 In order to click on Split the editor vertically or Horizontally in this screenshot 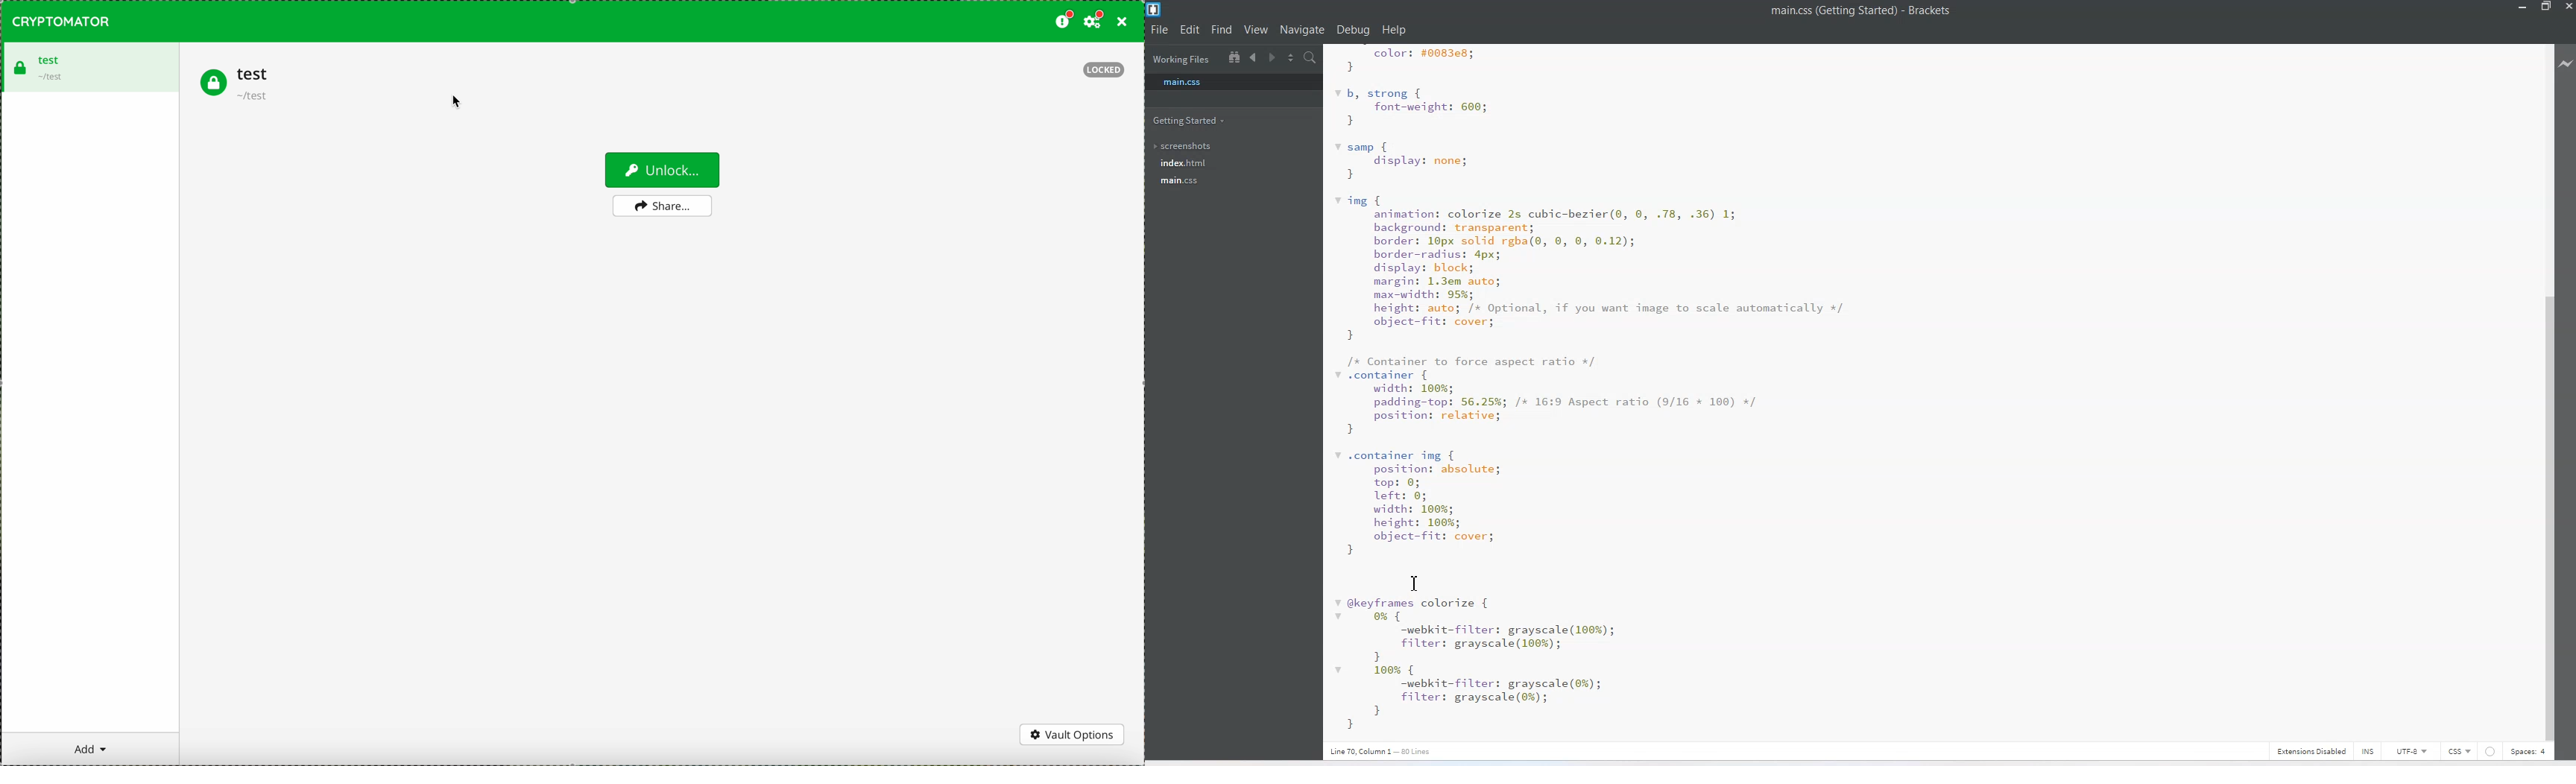, I will do `click(1292, 58)`.